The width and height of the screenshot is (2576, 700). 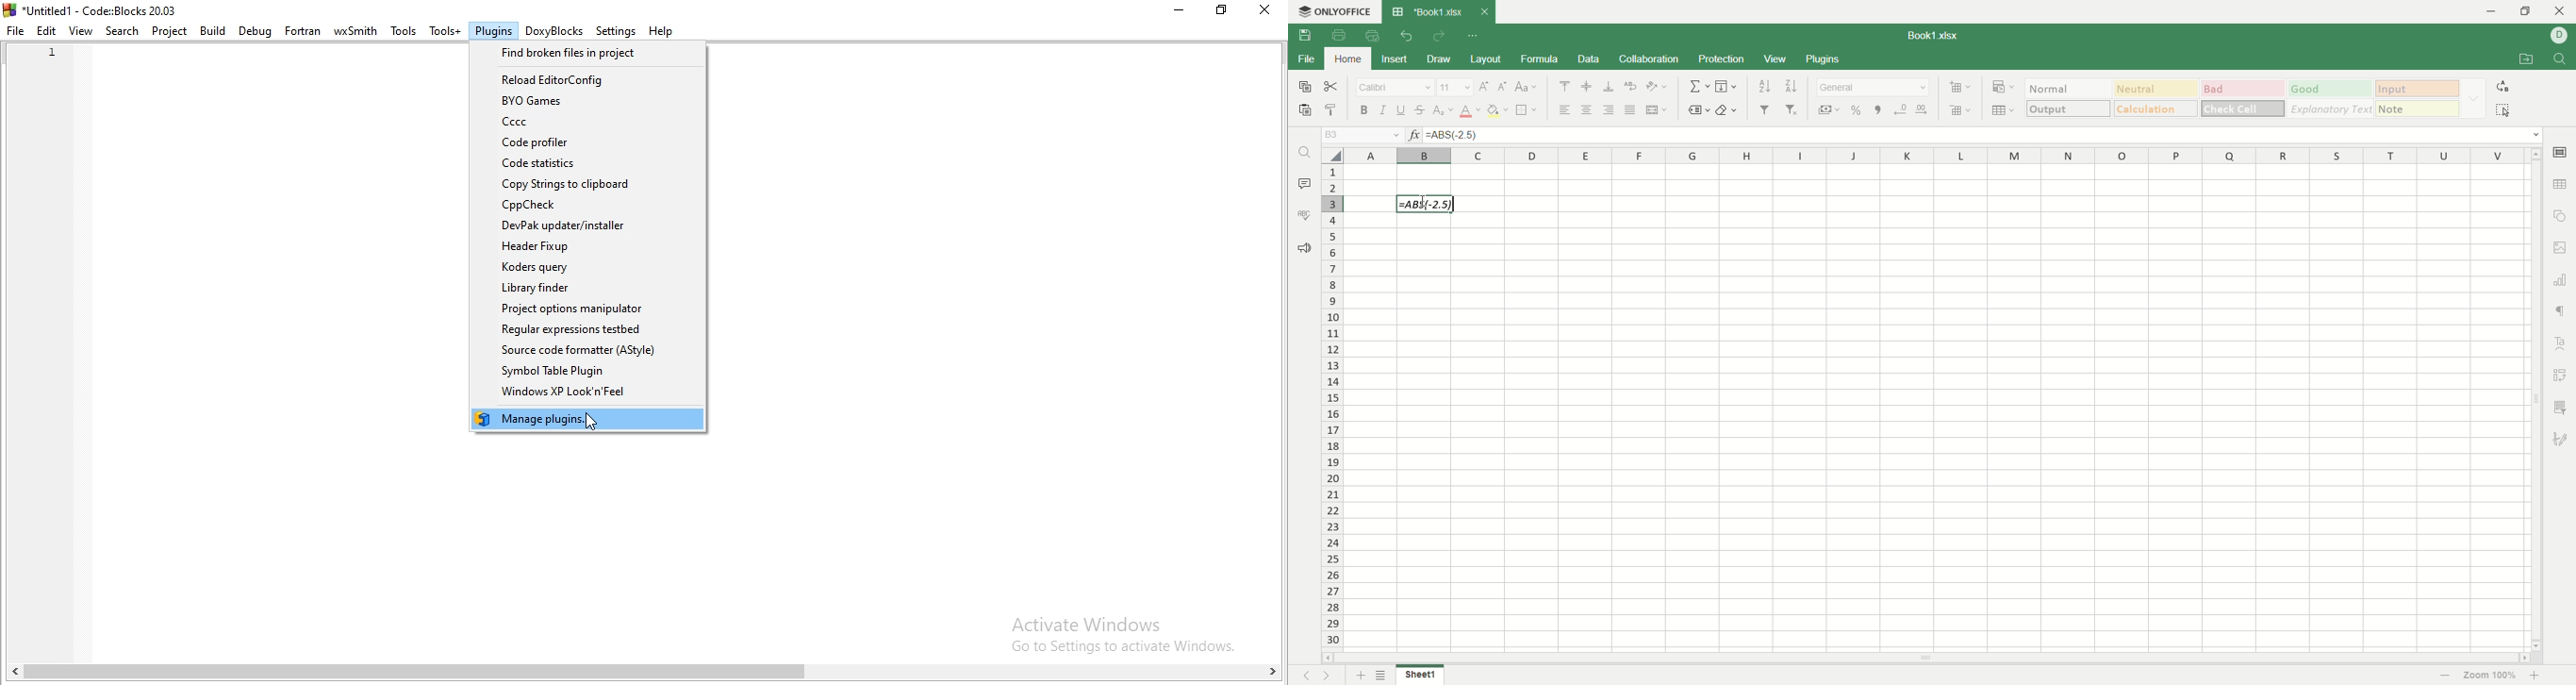 What do you see at coordinates (1793, 109) in the screenshot?
I see `remove filter` at bounding box center [1793, 109].